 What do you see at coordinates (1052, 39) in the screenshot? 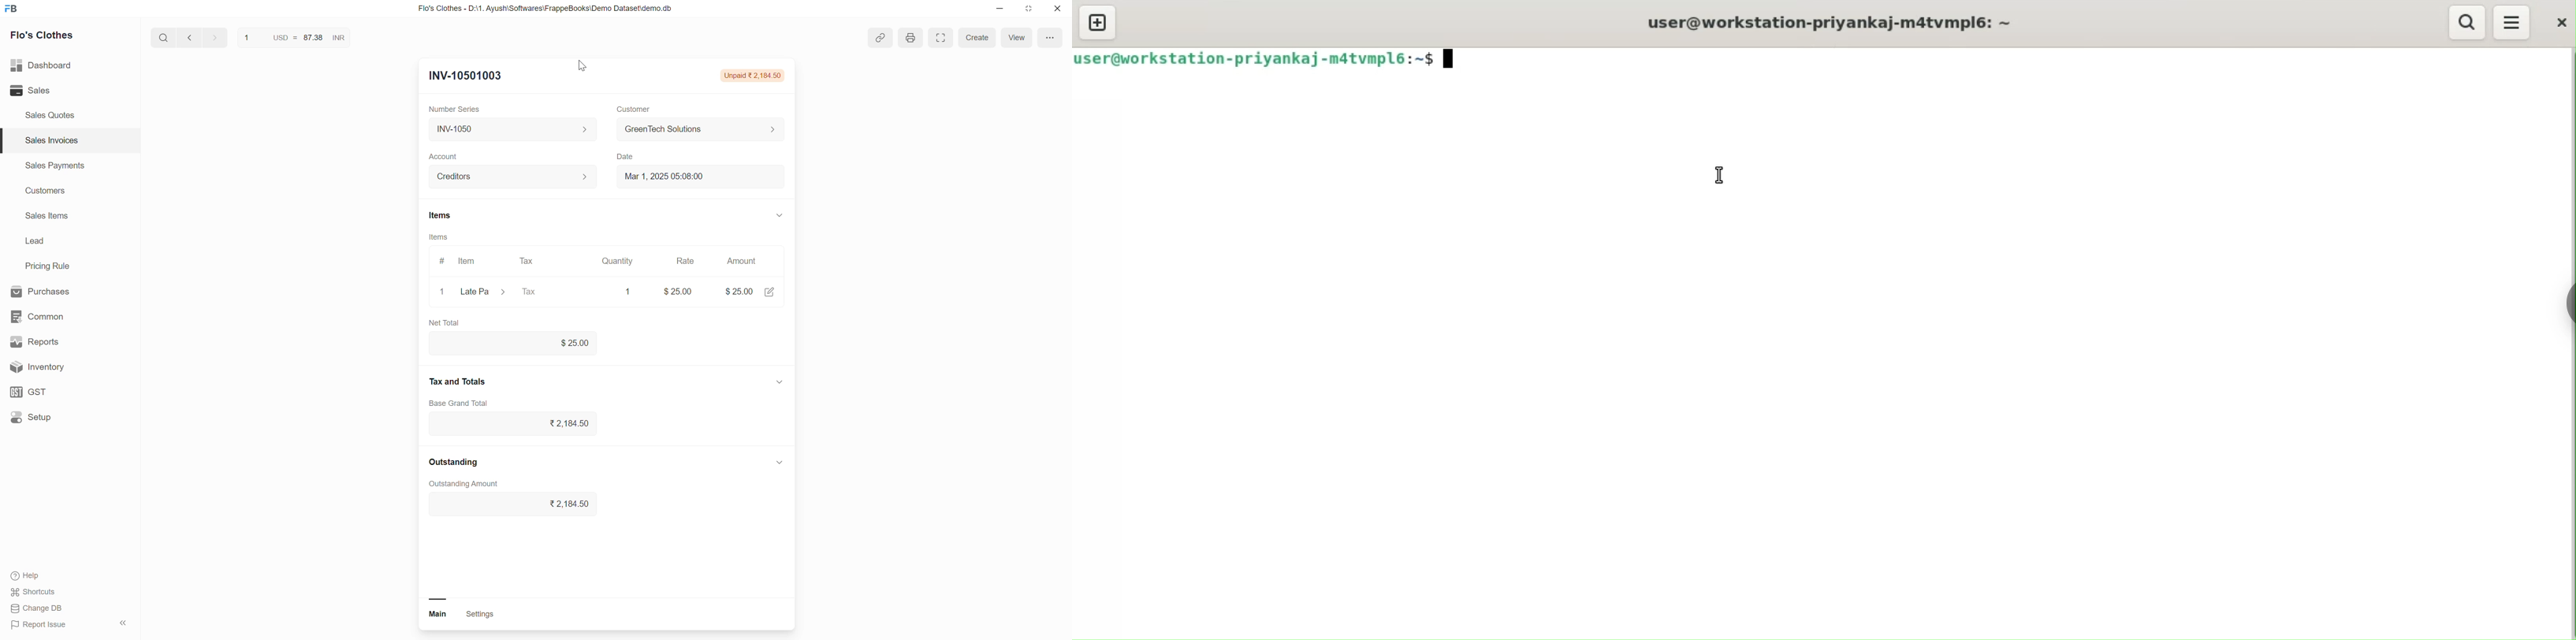
I see `menu` at bounding box center [1052, 39].